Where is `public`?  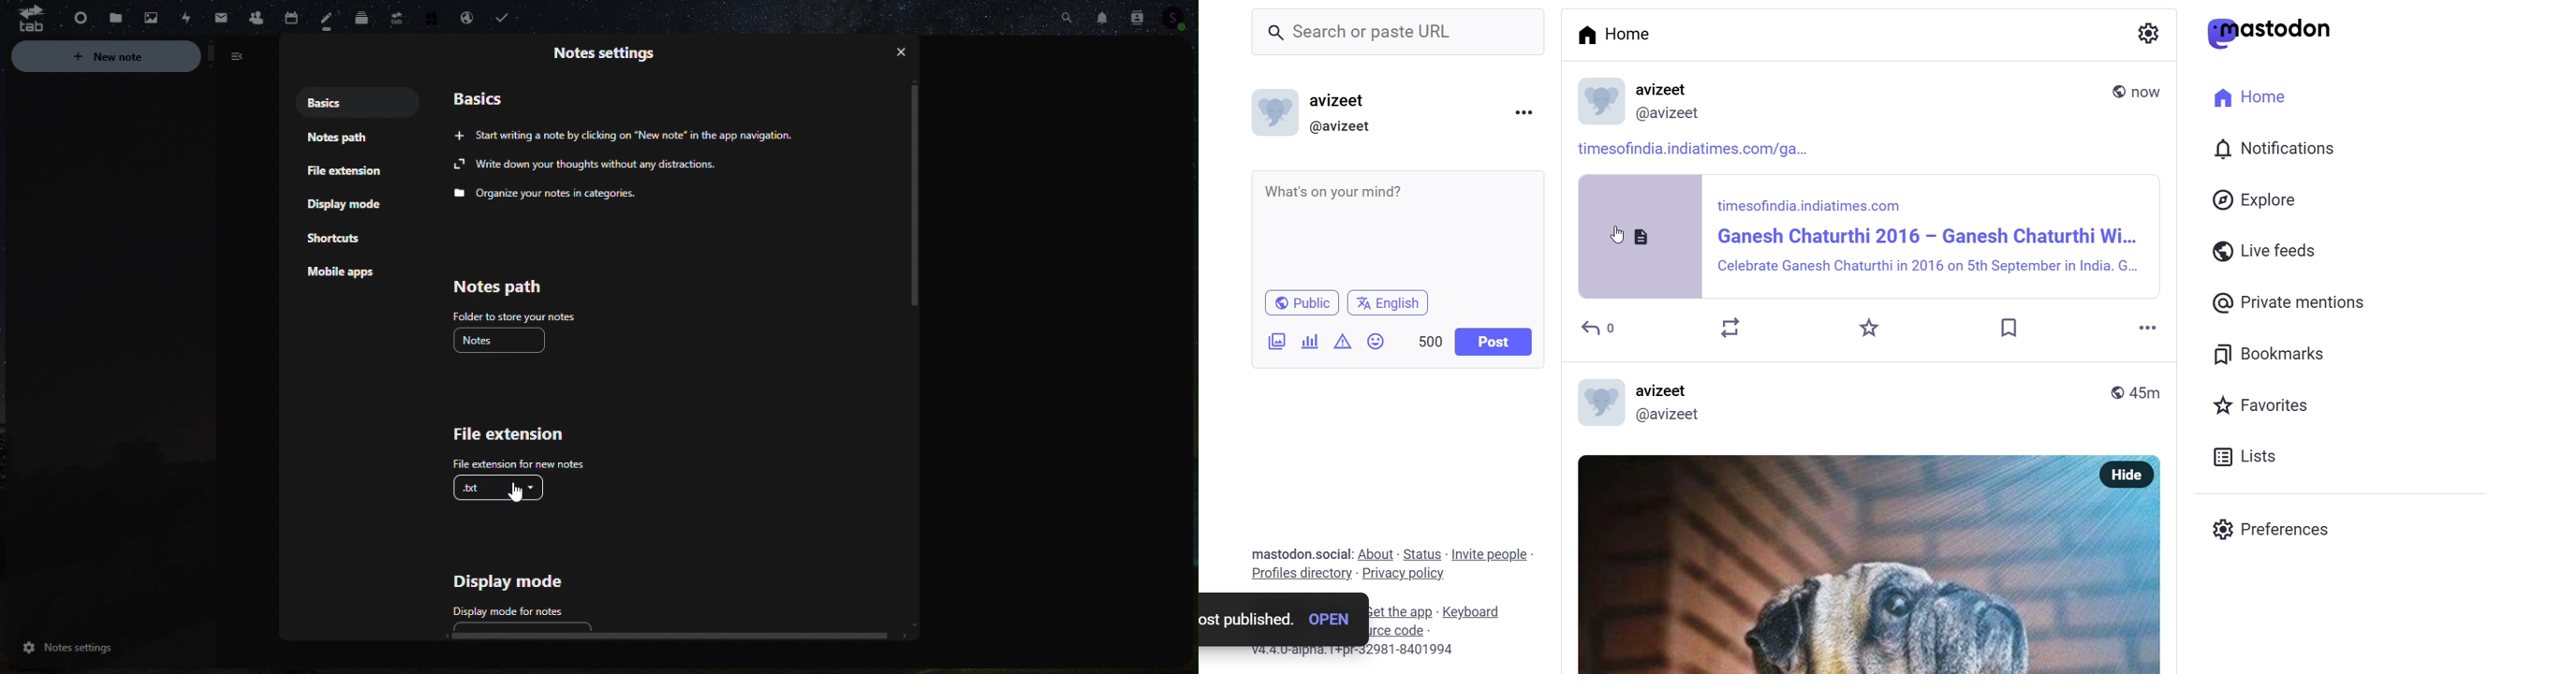
public is located at coordinates (2113, 93).